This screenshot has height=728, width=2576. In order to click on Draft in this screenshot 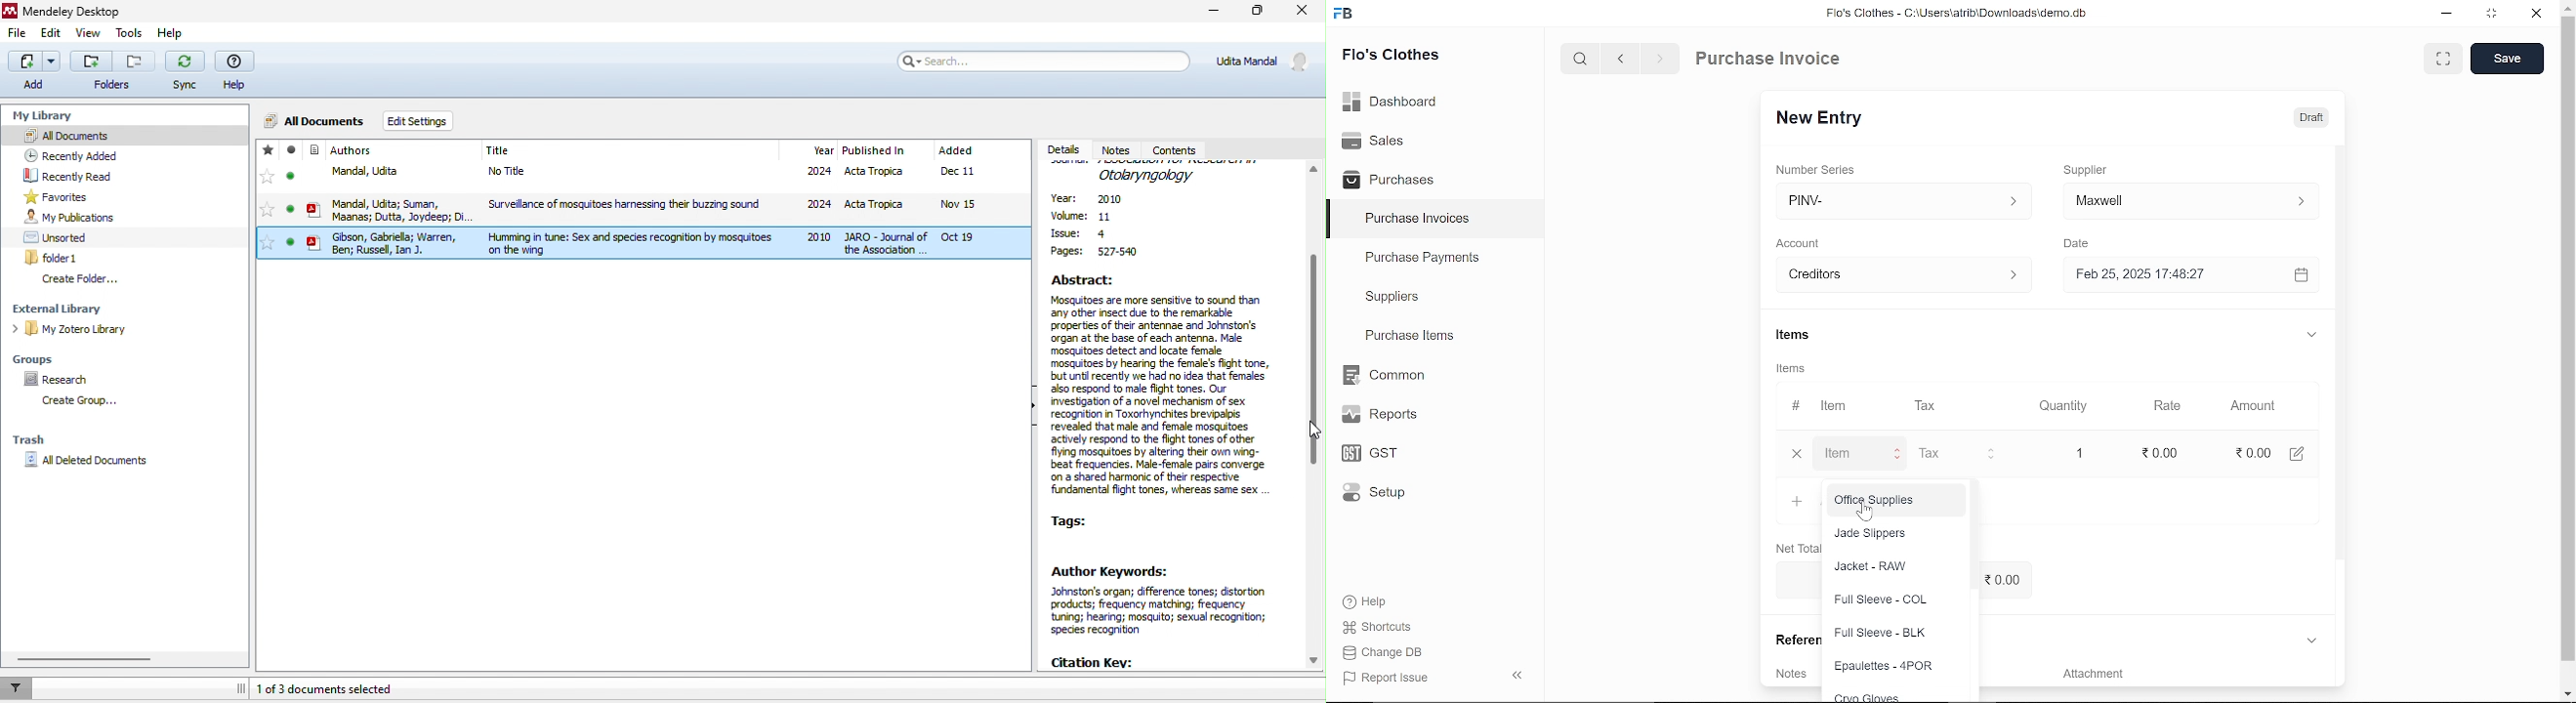, I will do `click(2319, 118)`.